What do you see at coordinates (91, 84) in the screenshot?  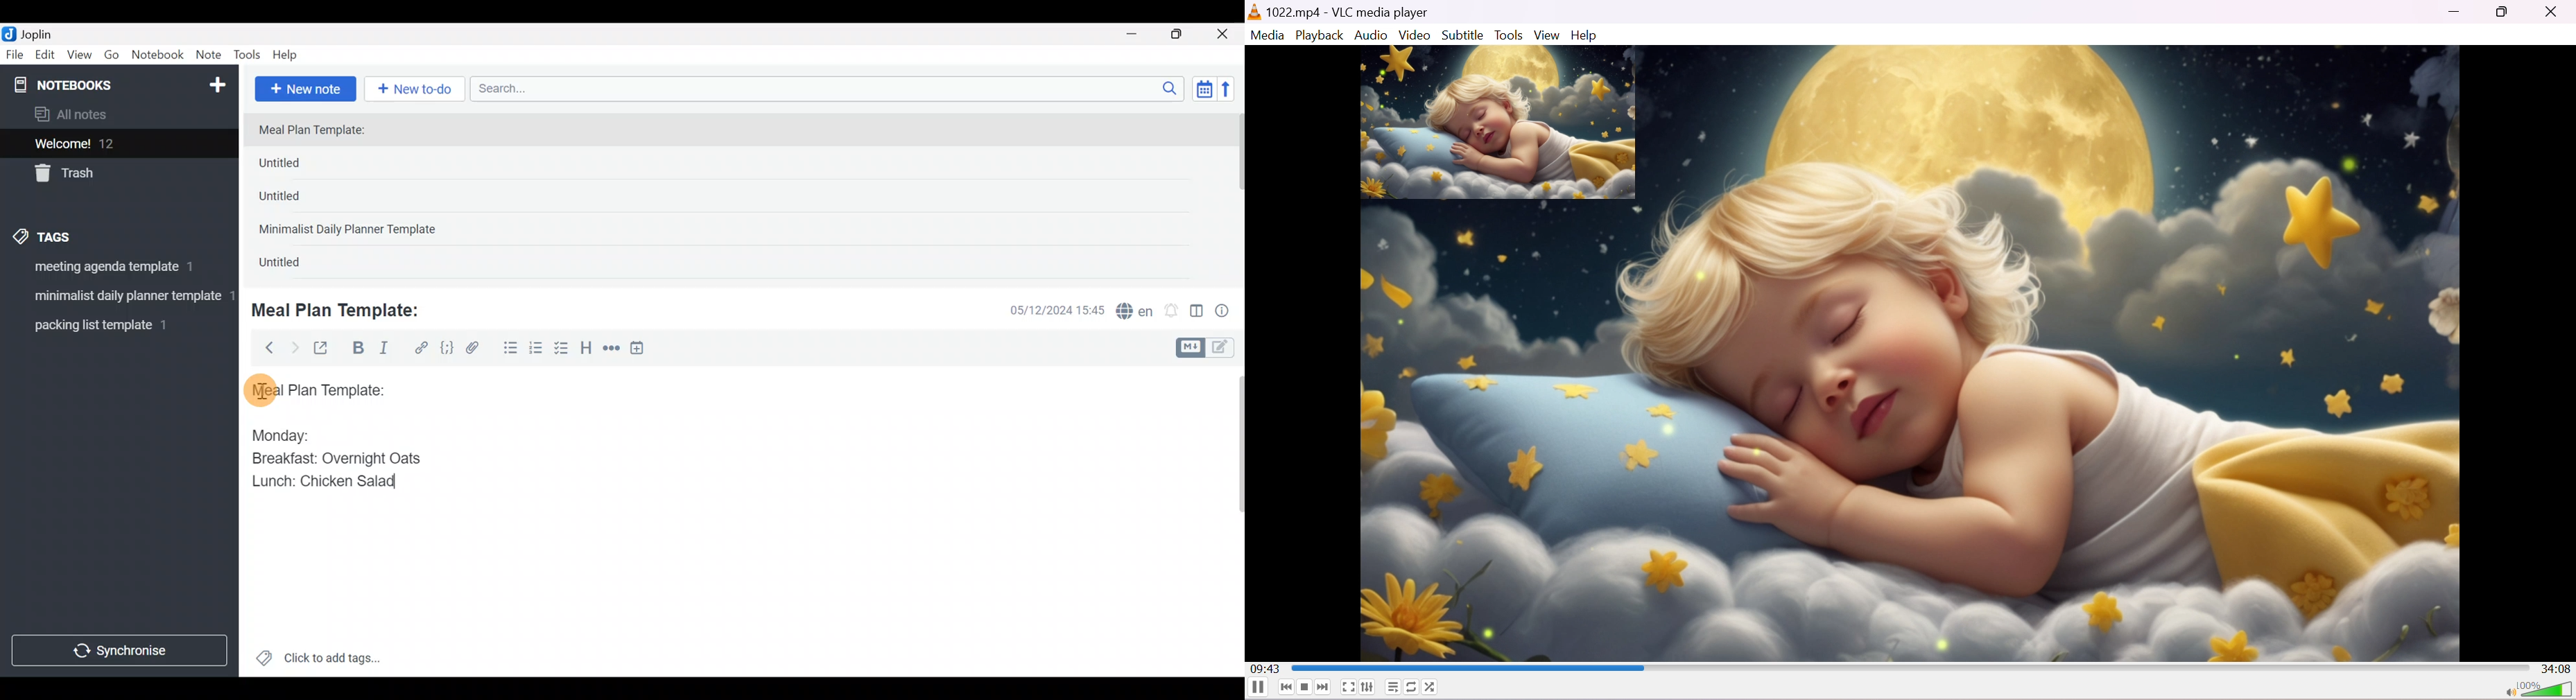 I see `Notebooks` at bounding box center [91, 84].